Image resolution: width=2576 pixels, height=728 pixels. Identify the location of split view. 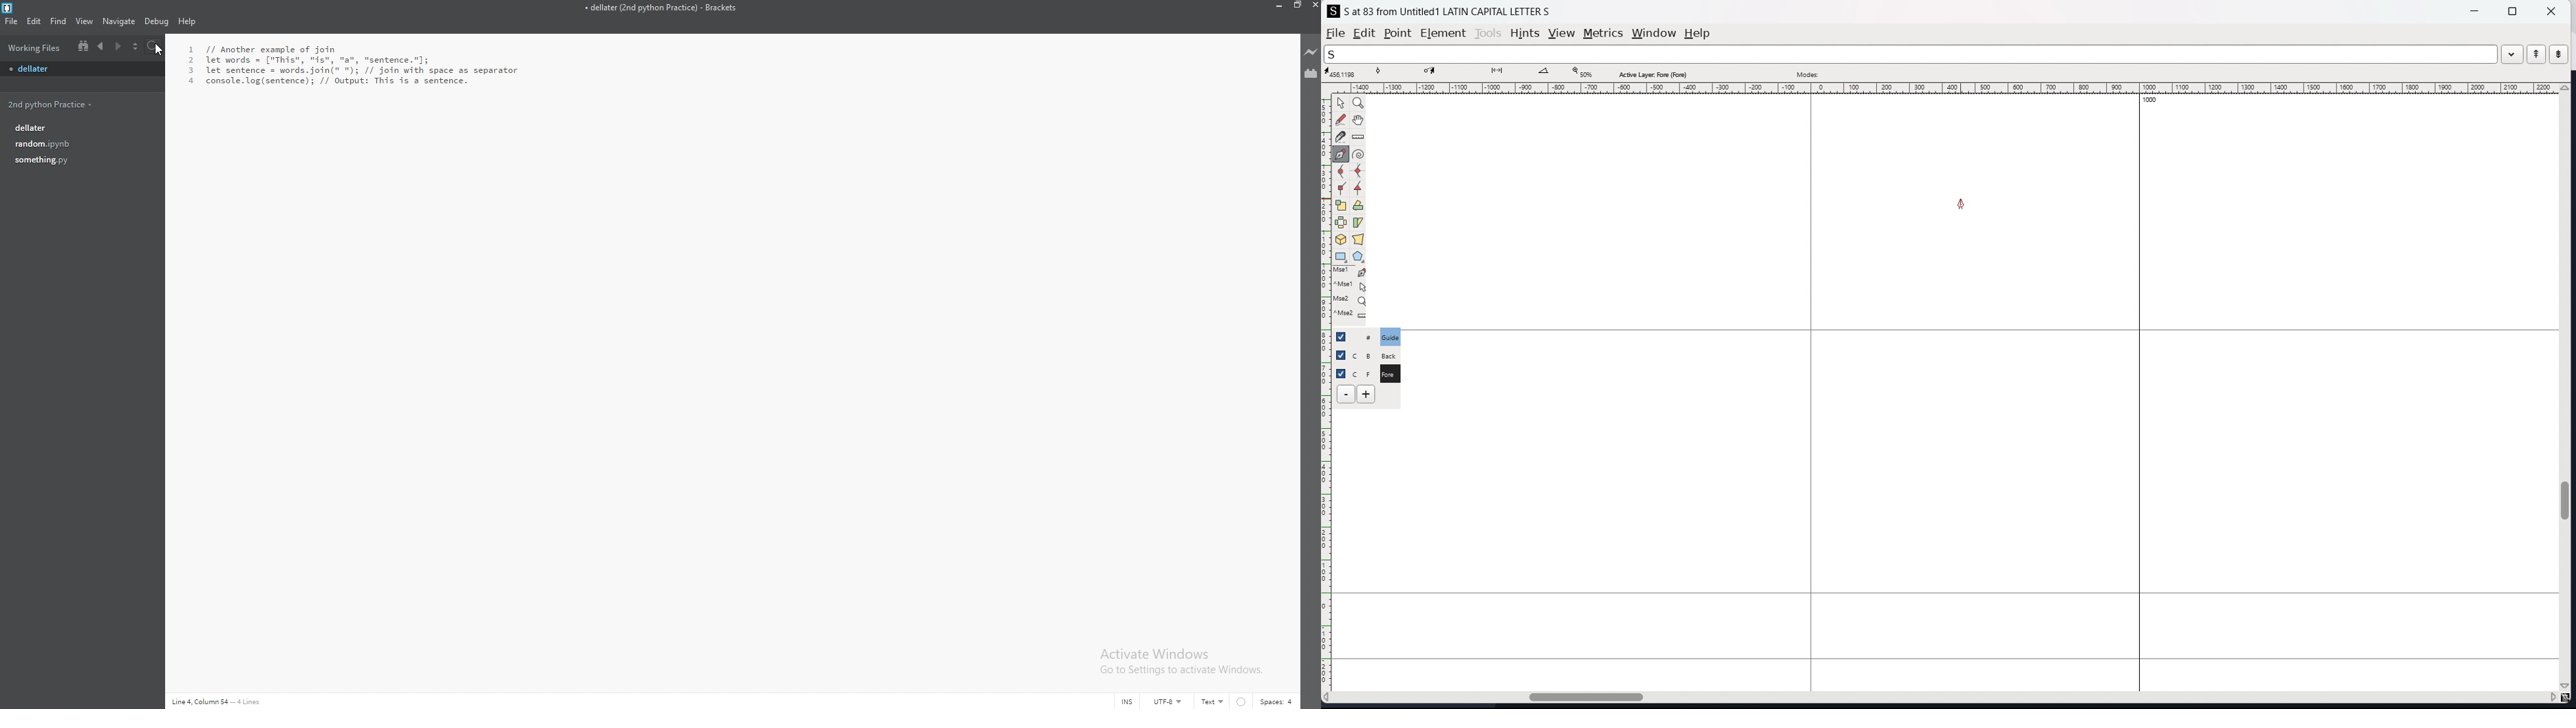
(83, 47).